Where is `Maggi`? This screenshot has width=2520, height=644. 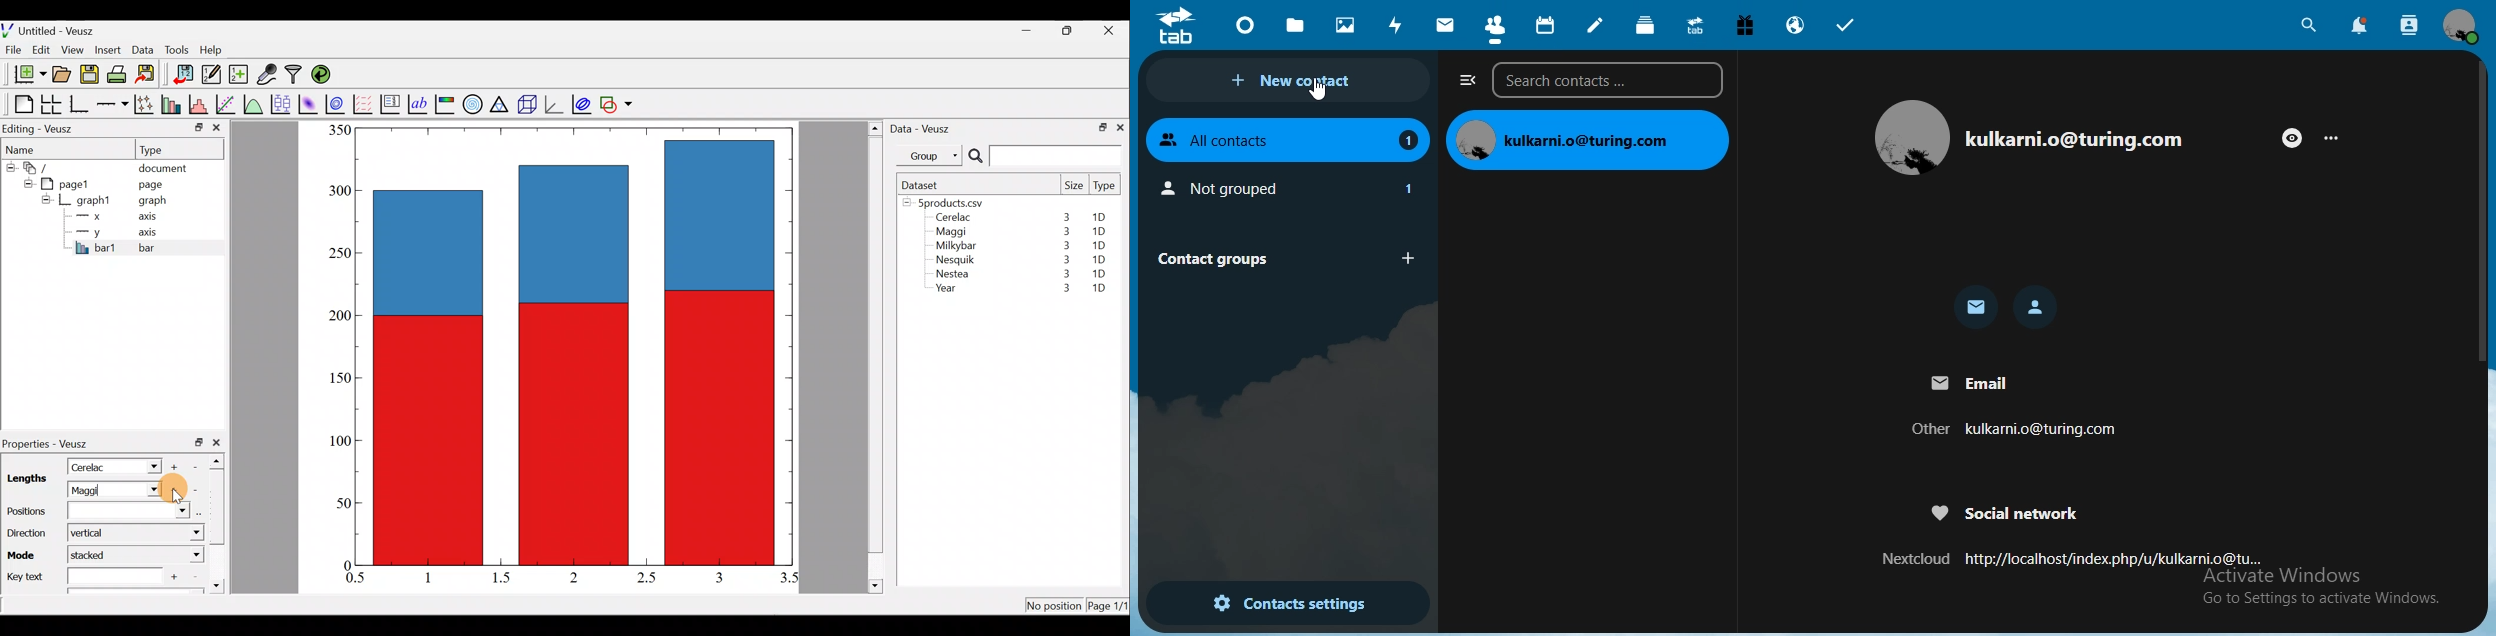 Maggi is located at coordinates (99, 490).